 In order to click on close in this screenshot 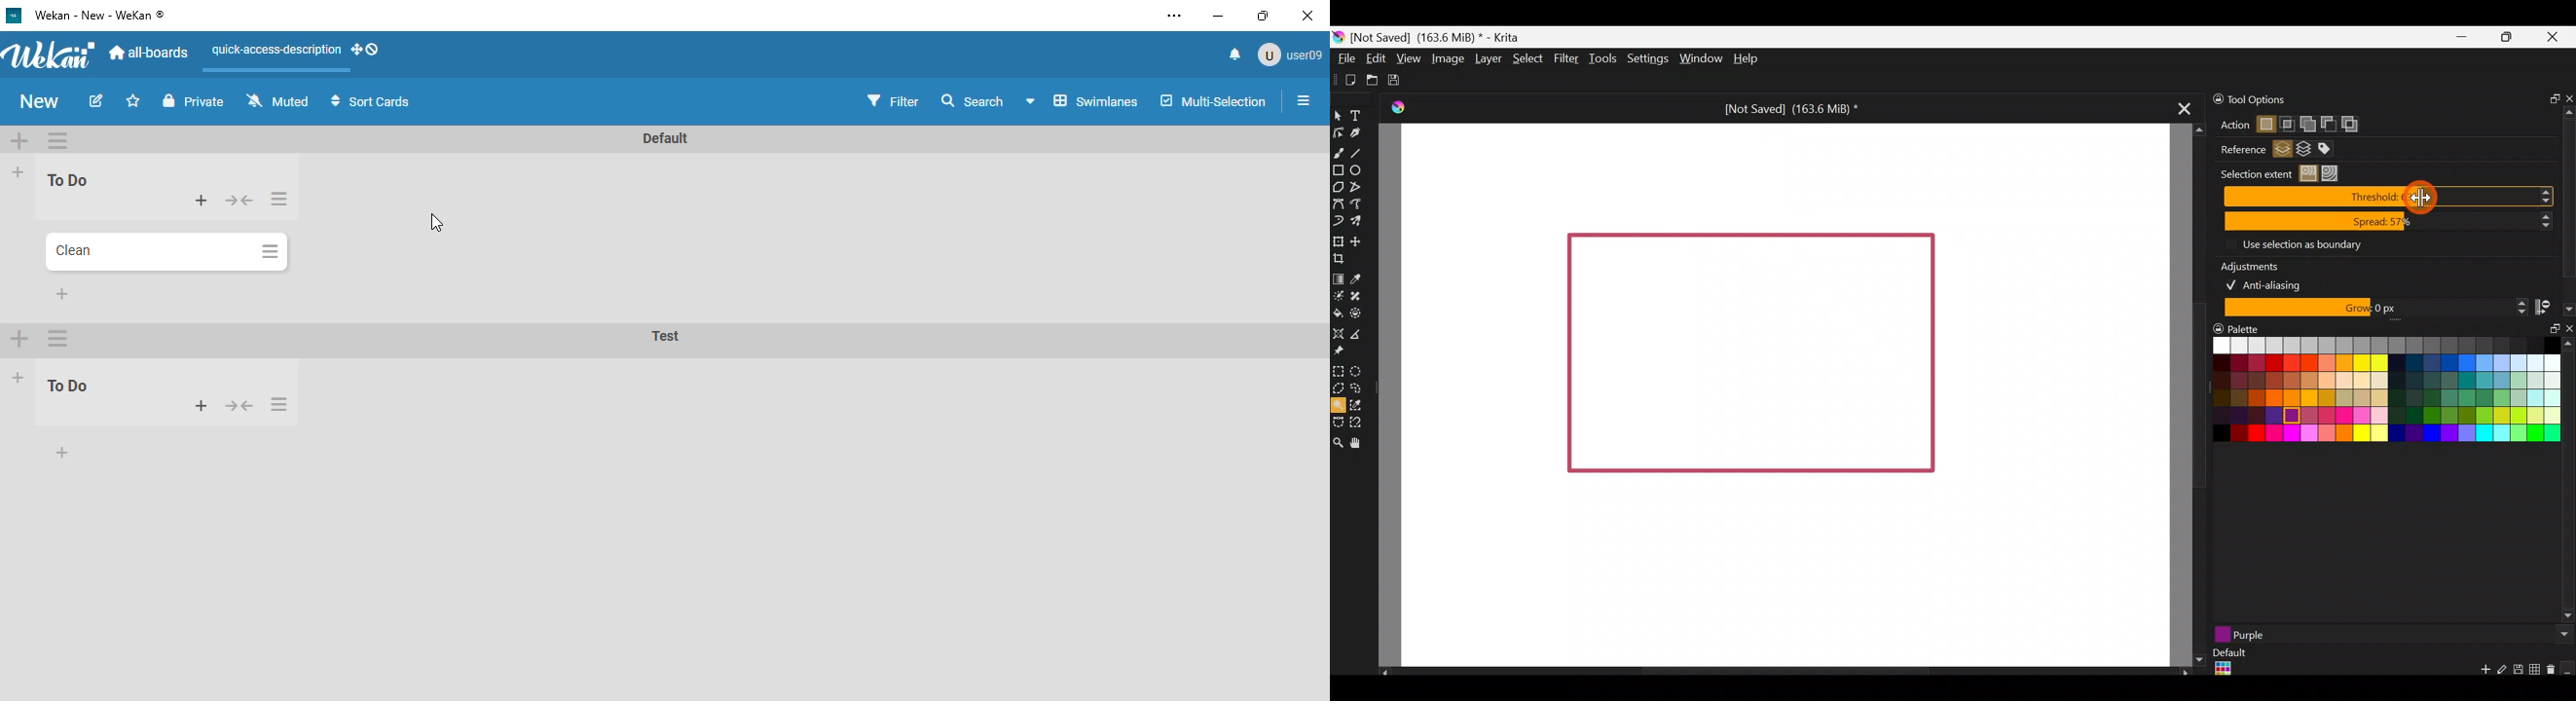, I will do `click(1307, 16)`.